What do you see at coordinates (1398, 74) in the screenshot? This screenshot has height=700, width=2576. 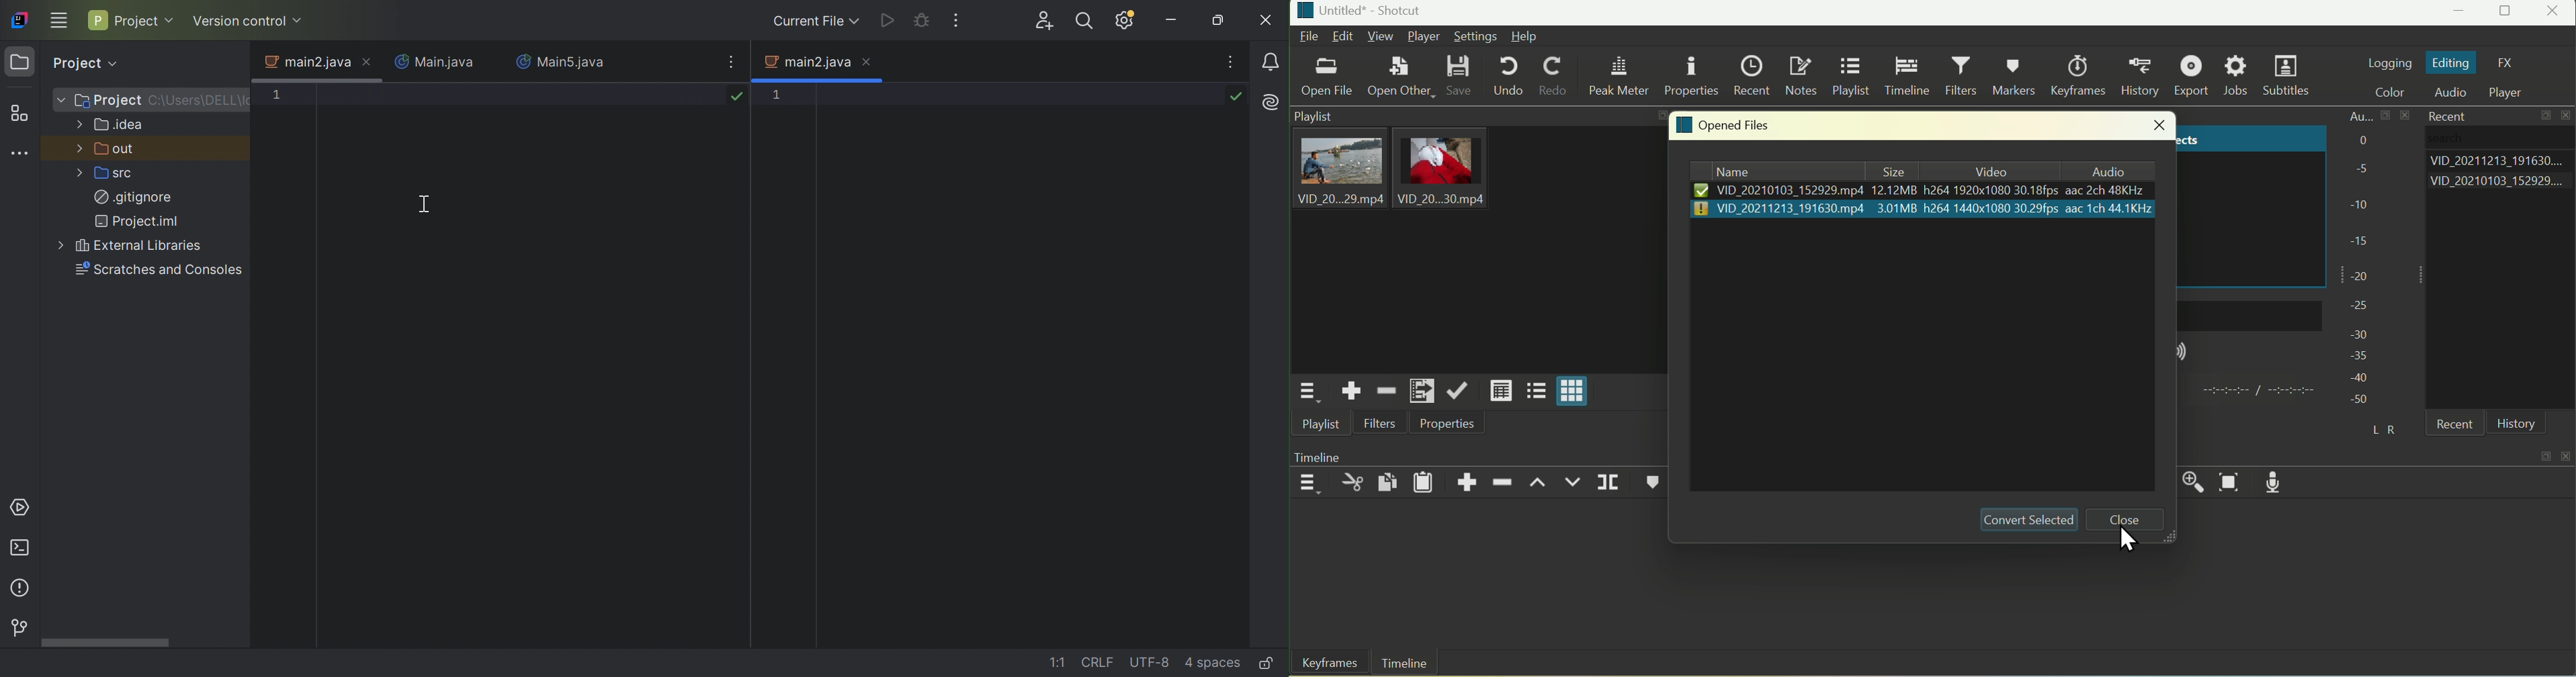 I see `Open Other` at bounding box center [1398, 74].